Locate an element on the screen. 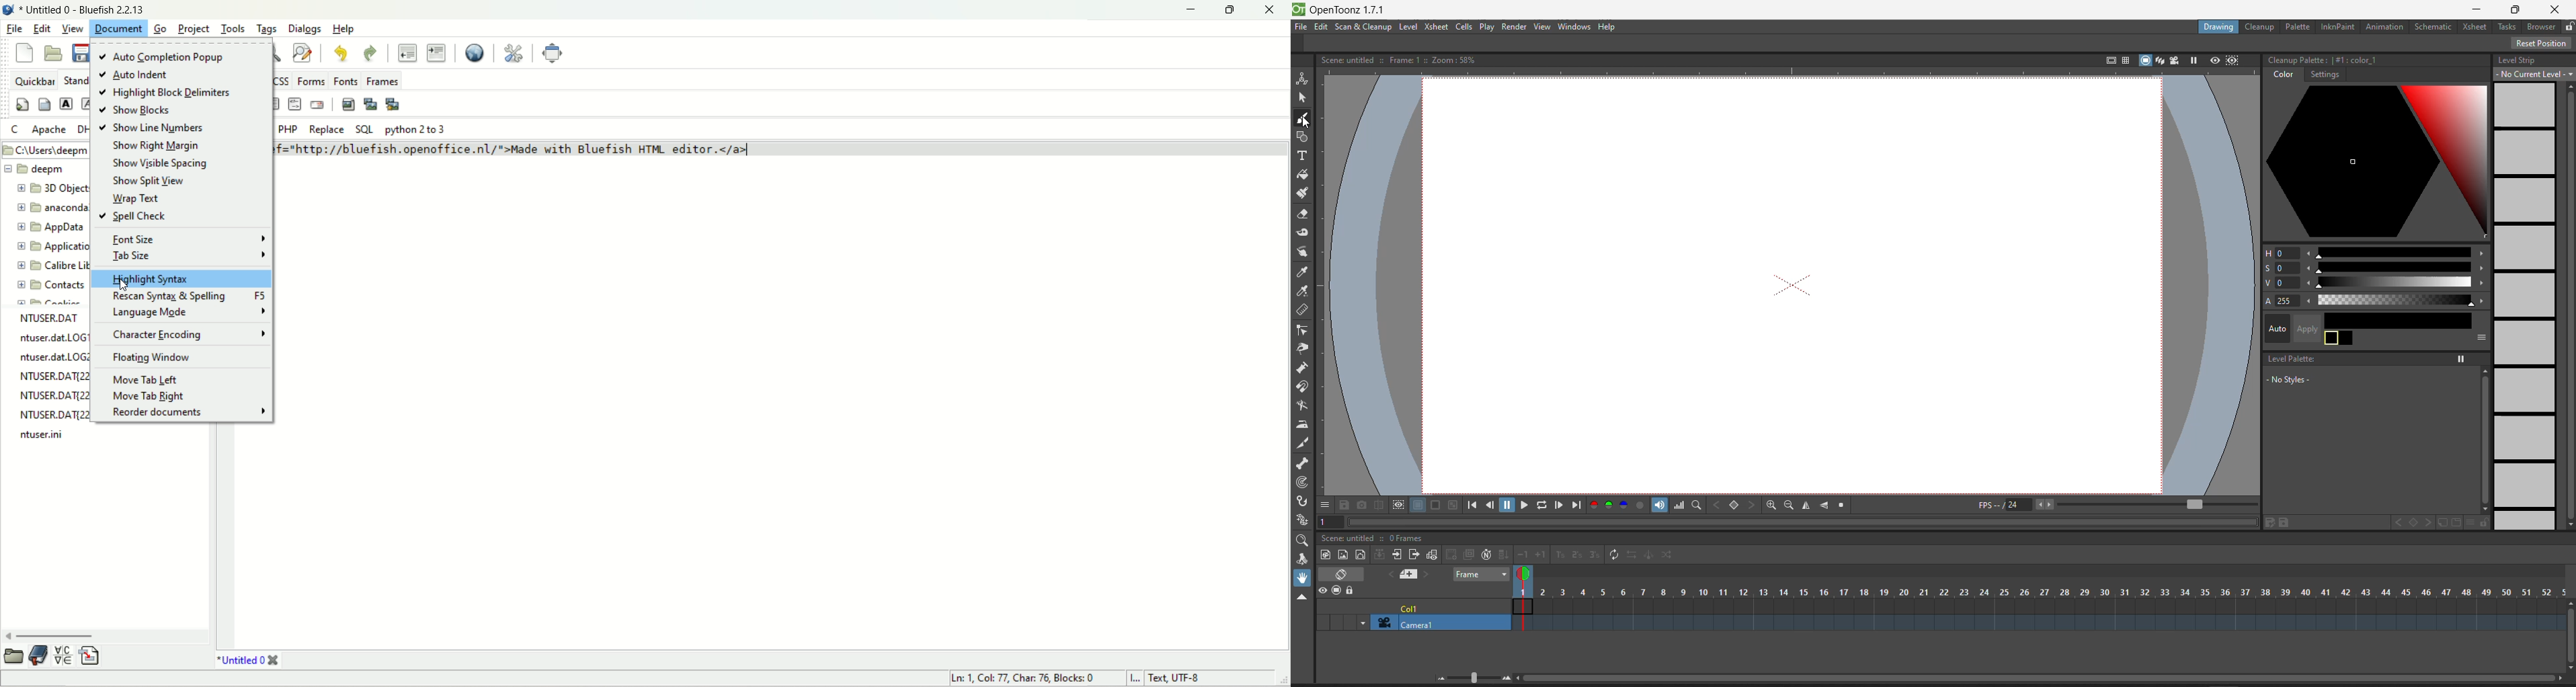  strong is located at coordinates (65, 105).